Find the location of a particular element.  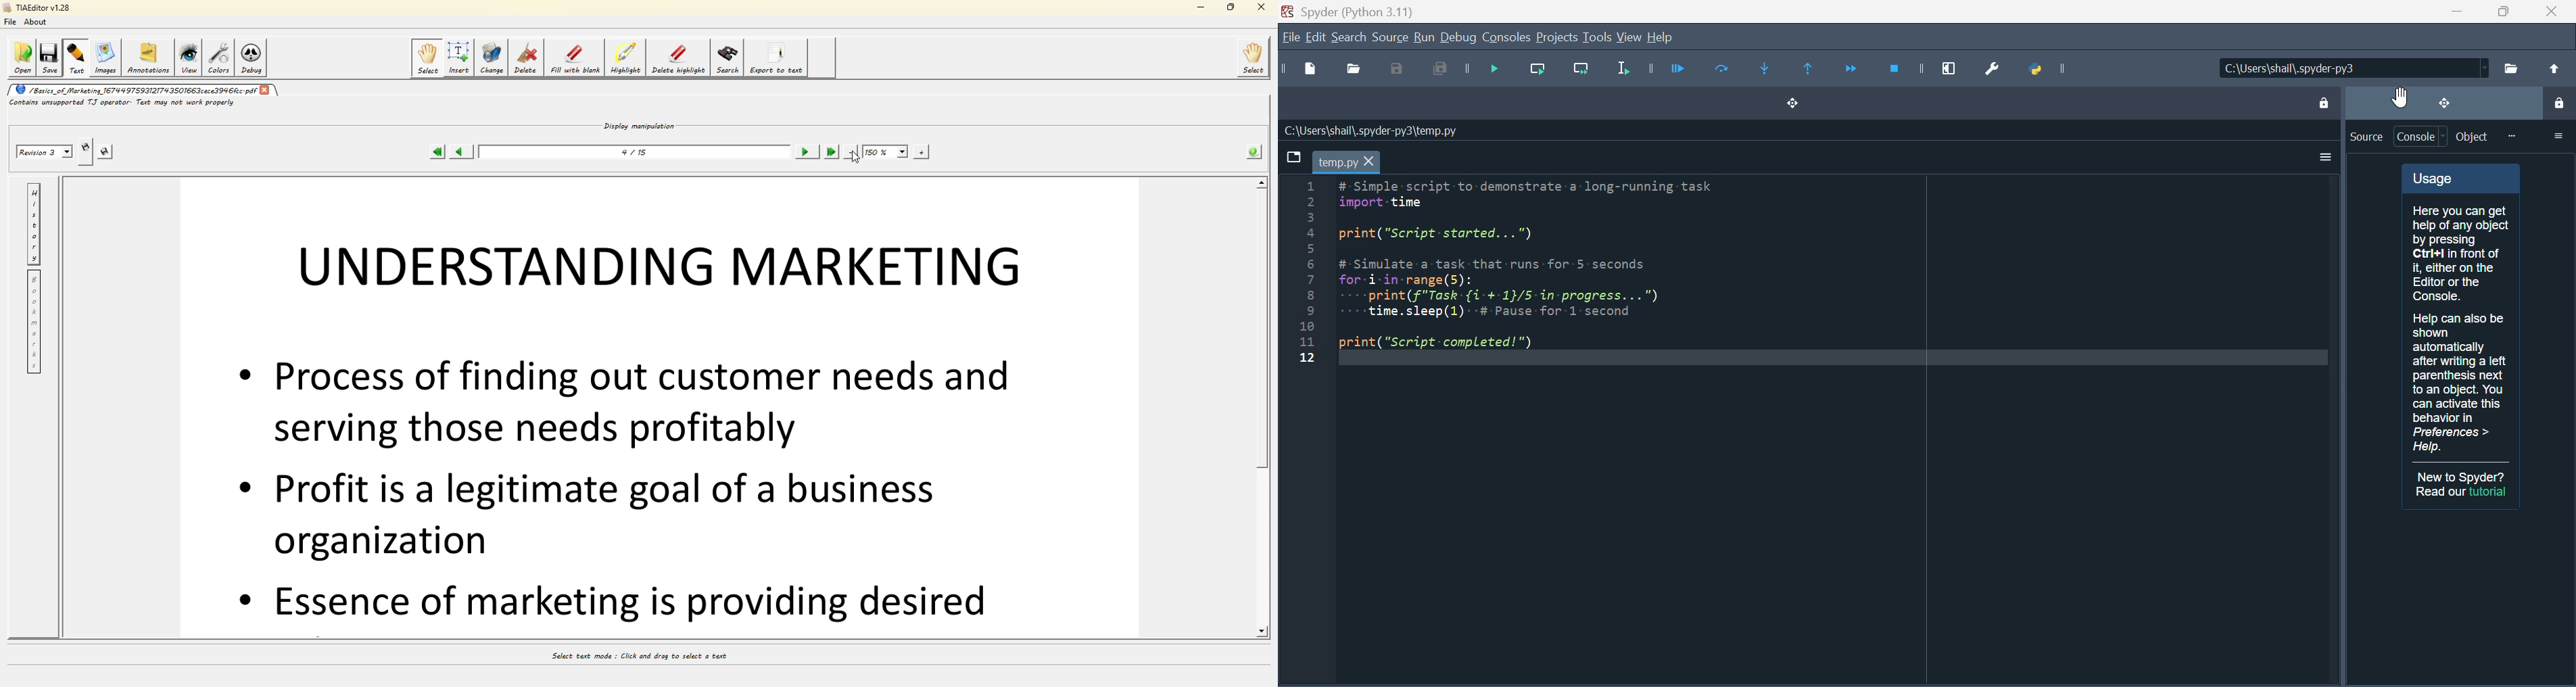

view is located at coordinates (1630, 38).